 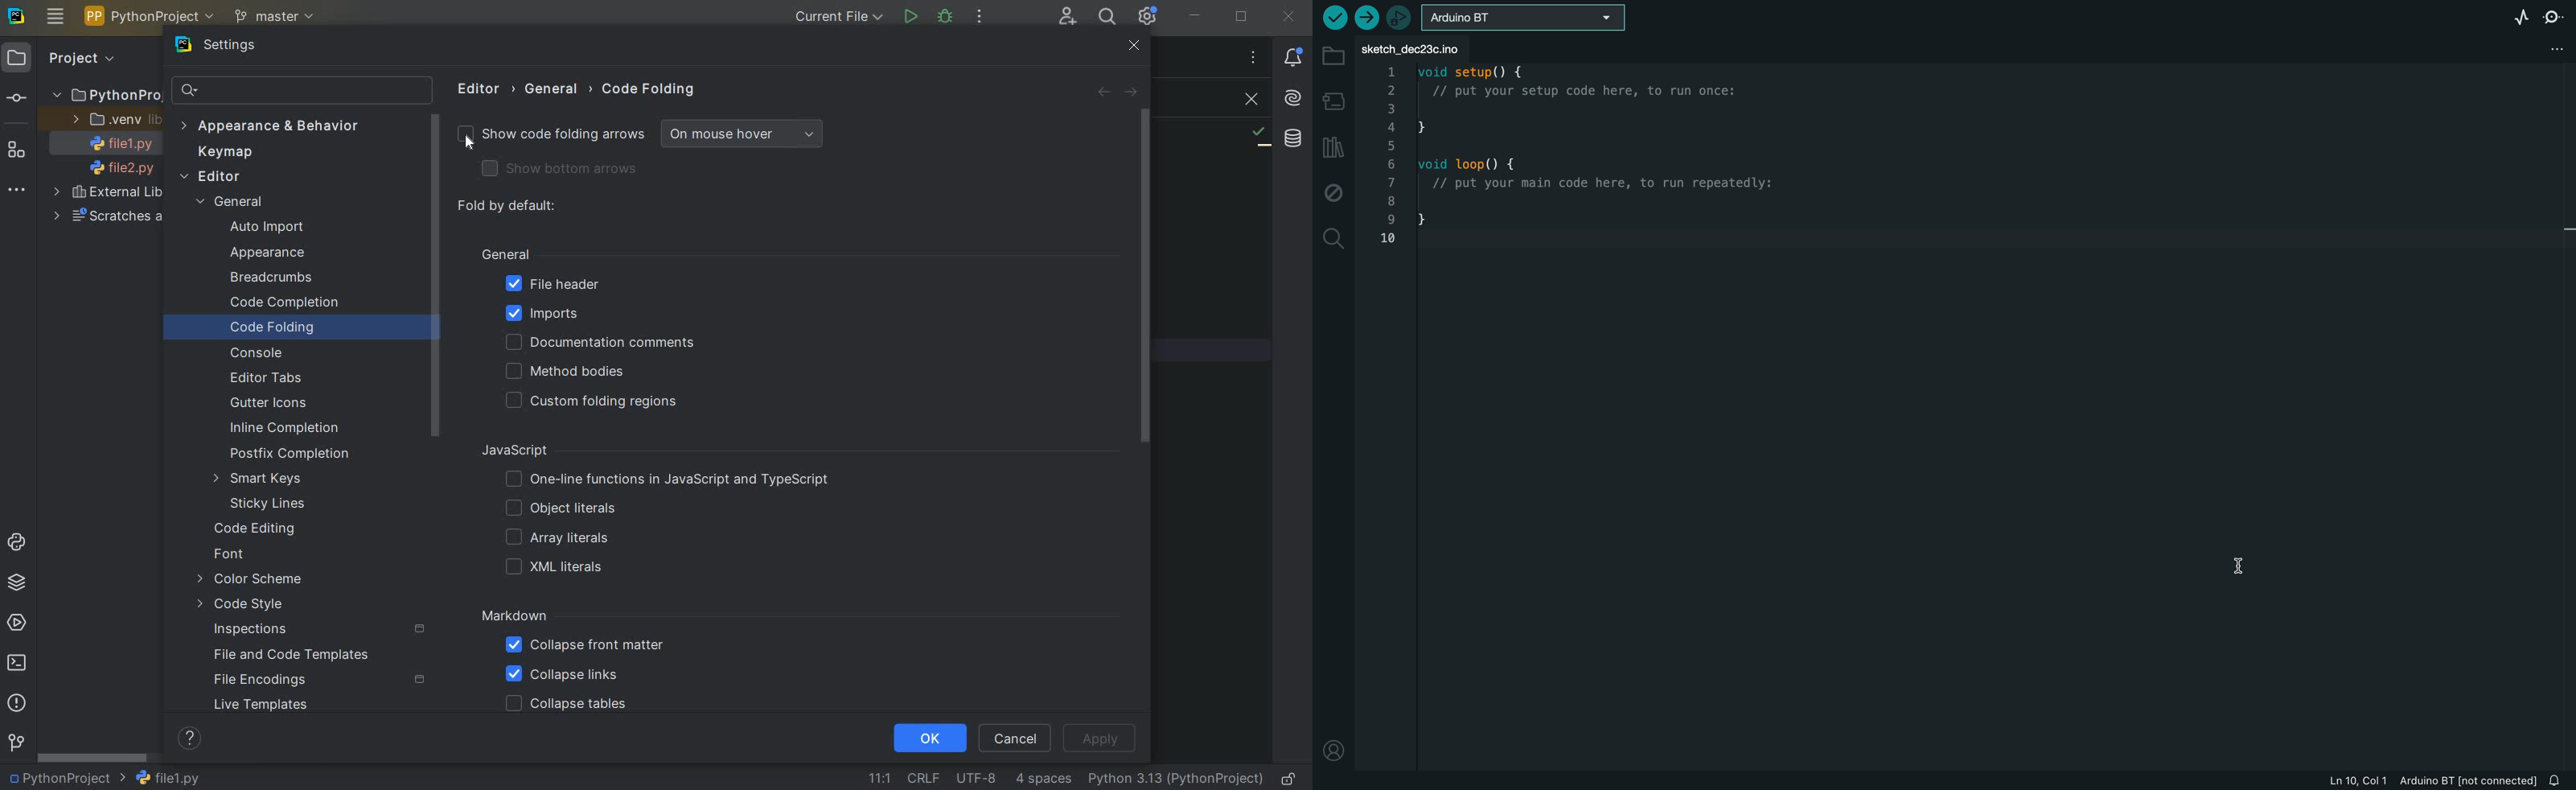 What do you see at coordinates (556, 89) in the screenshot?
I see `GENERAL` at bounding box center [556, 89].